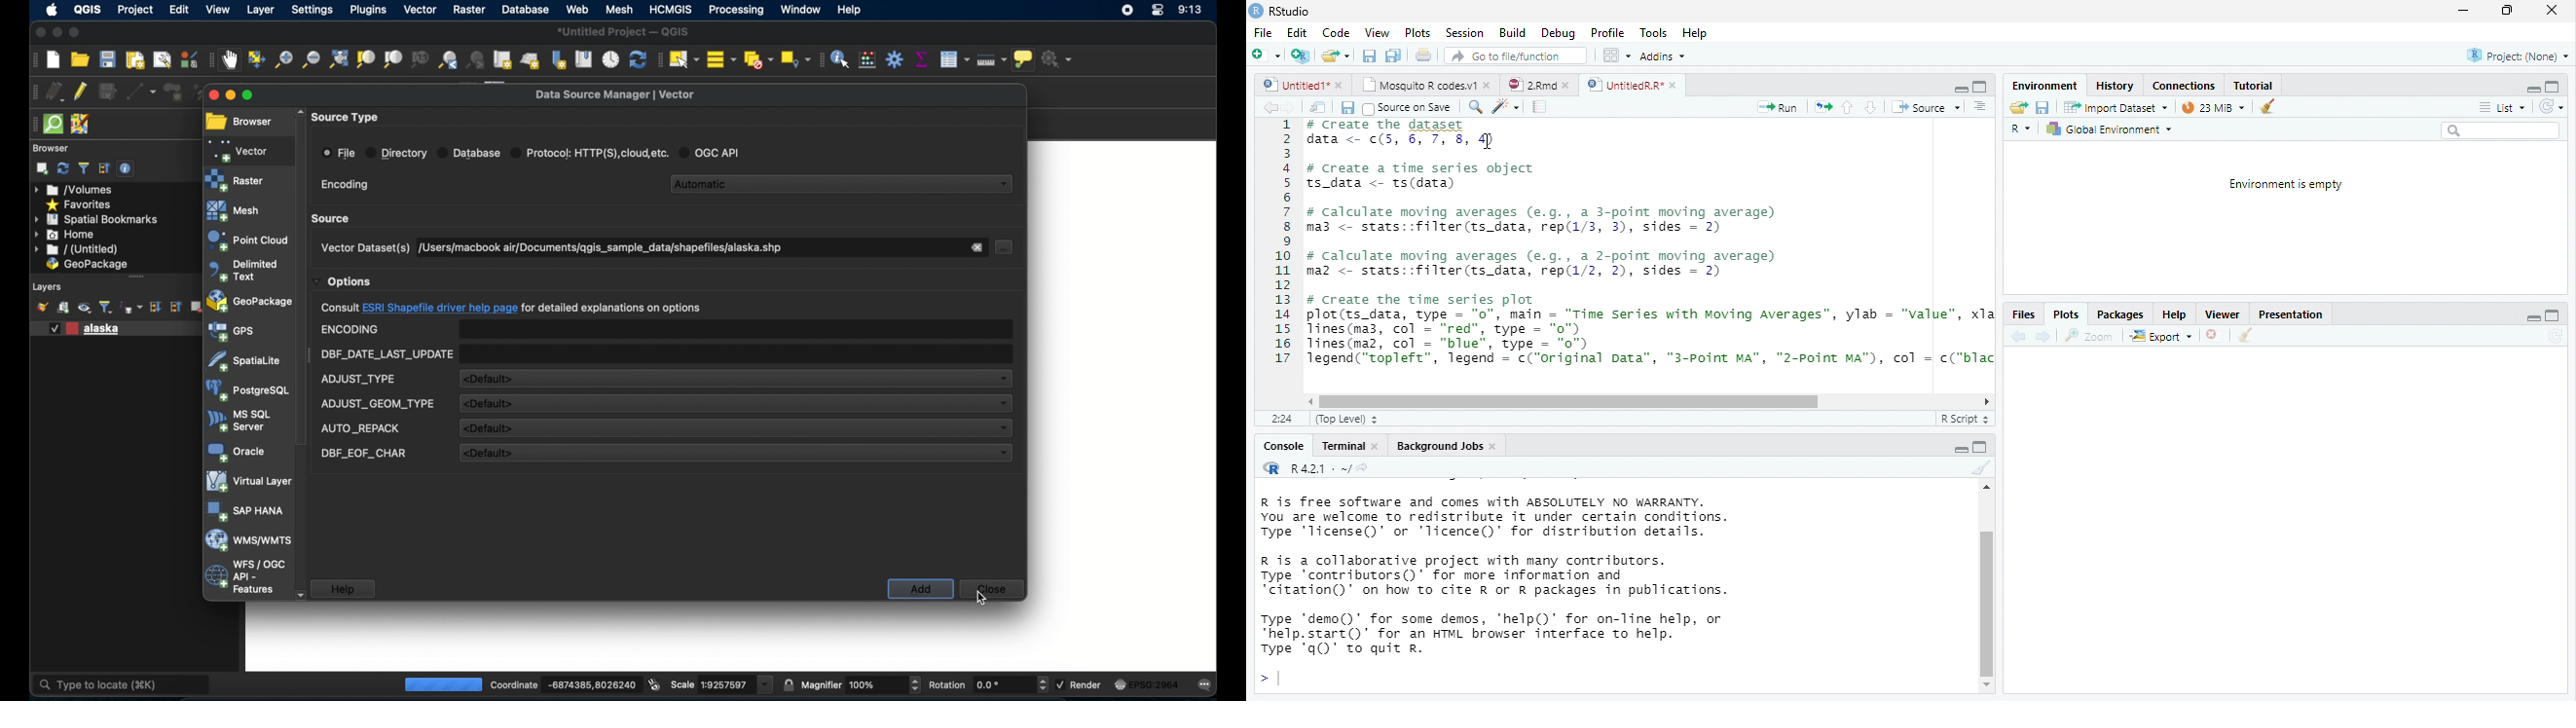 The width and height of the screenshot is (2576, 728). Describe the element at coordinates (77, 250) in the screenshot. I see `untitled` at that location.